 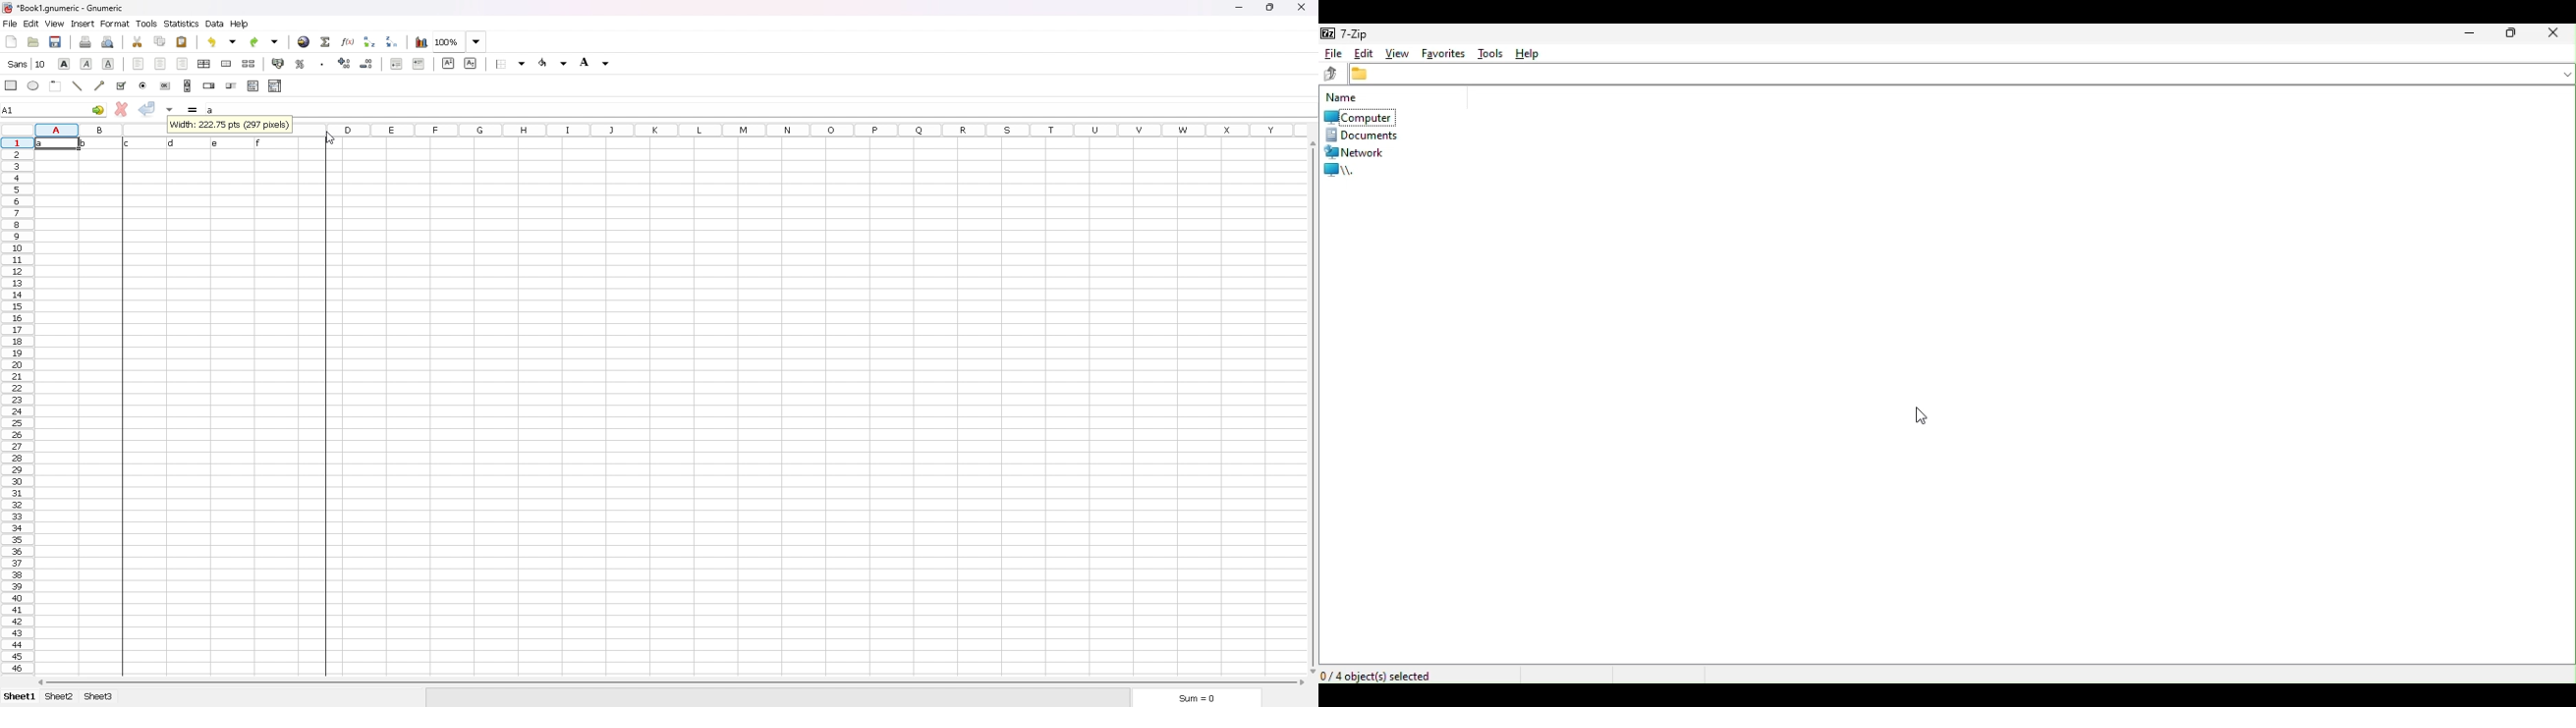 What do you see at coordinates (98, 697) in the screenshot?
I see `sheet 3` at bounding box center [98, 697].